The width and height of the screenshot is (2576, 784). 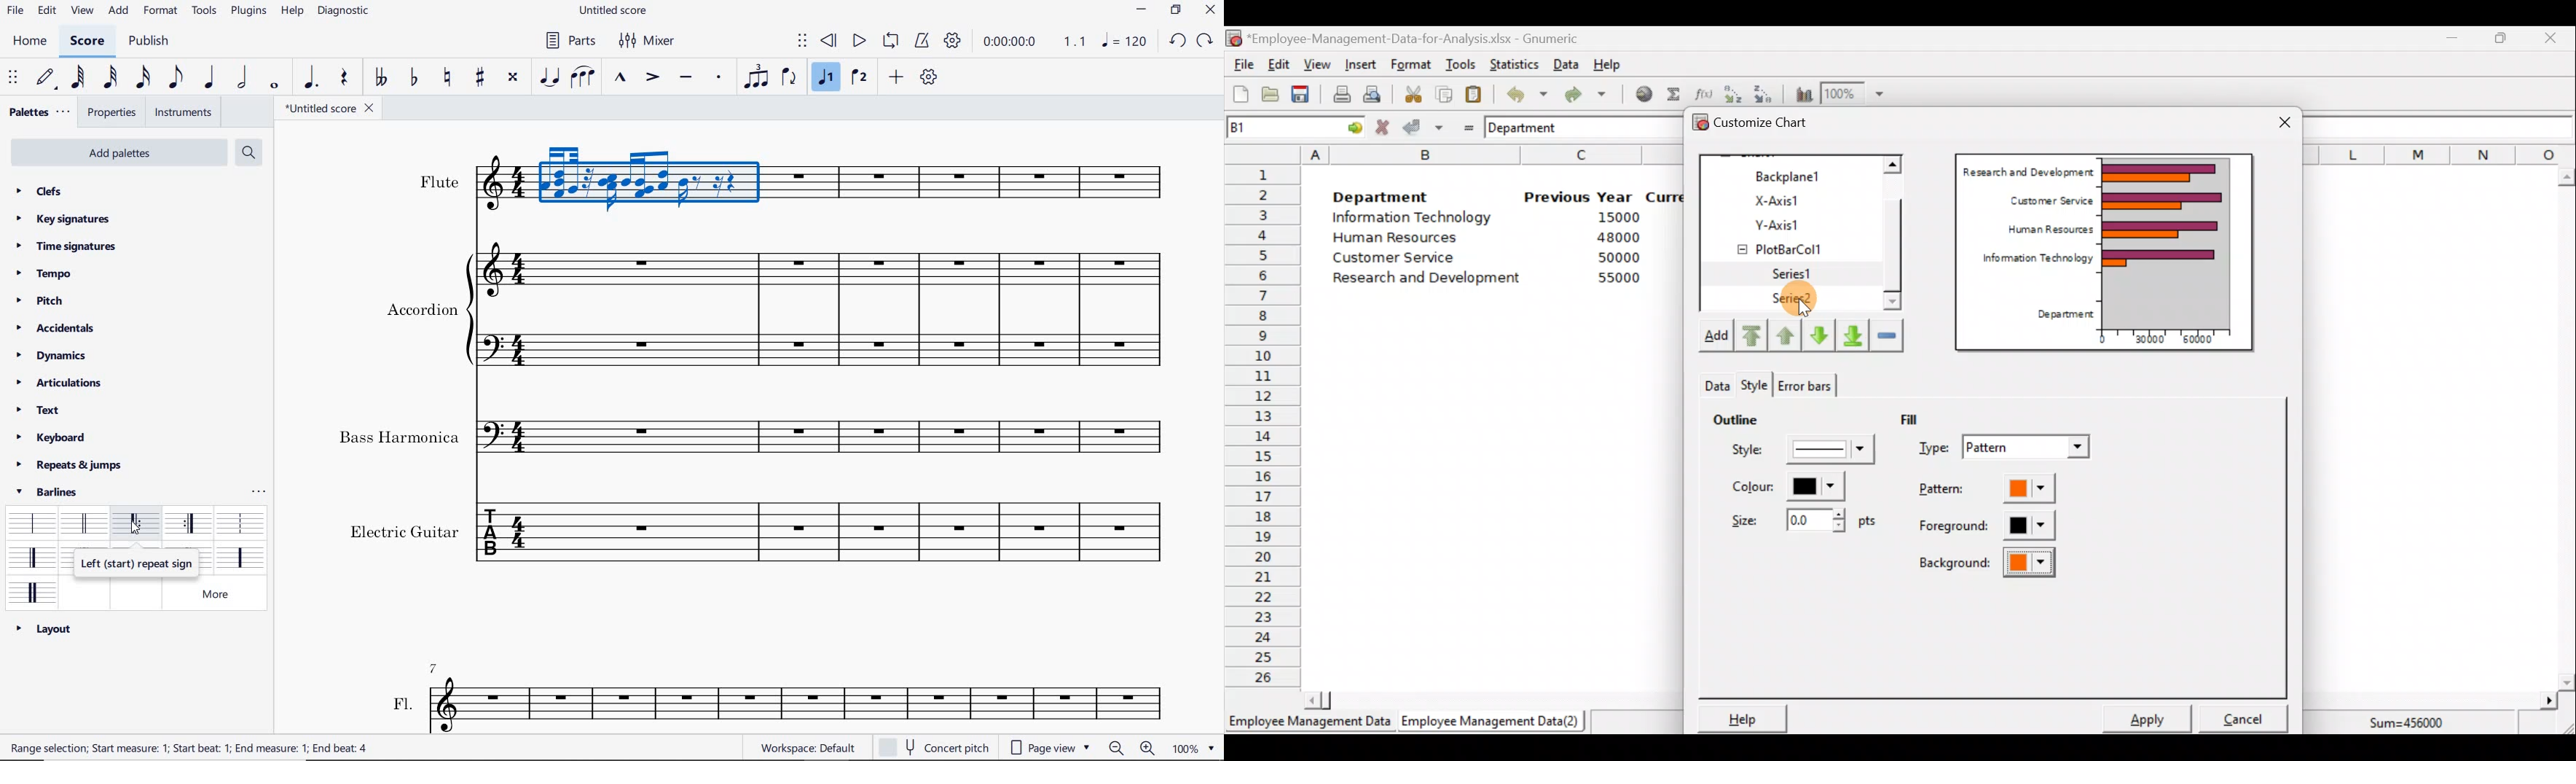 I want to click on staccato, so click(x=720, y=77).